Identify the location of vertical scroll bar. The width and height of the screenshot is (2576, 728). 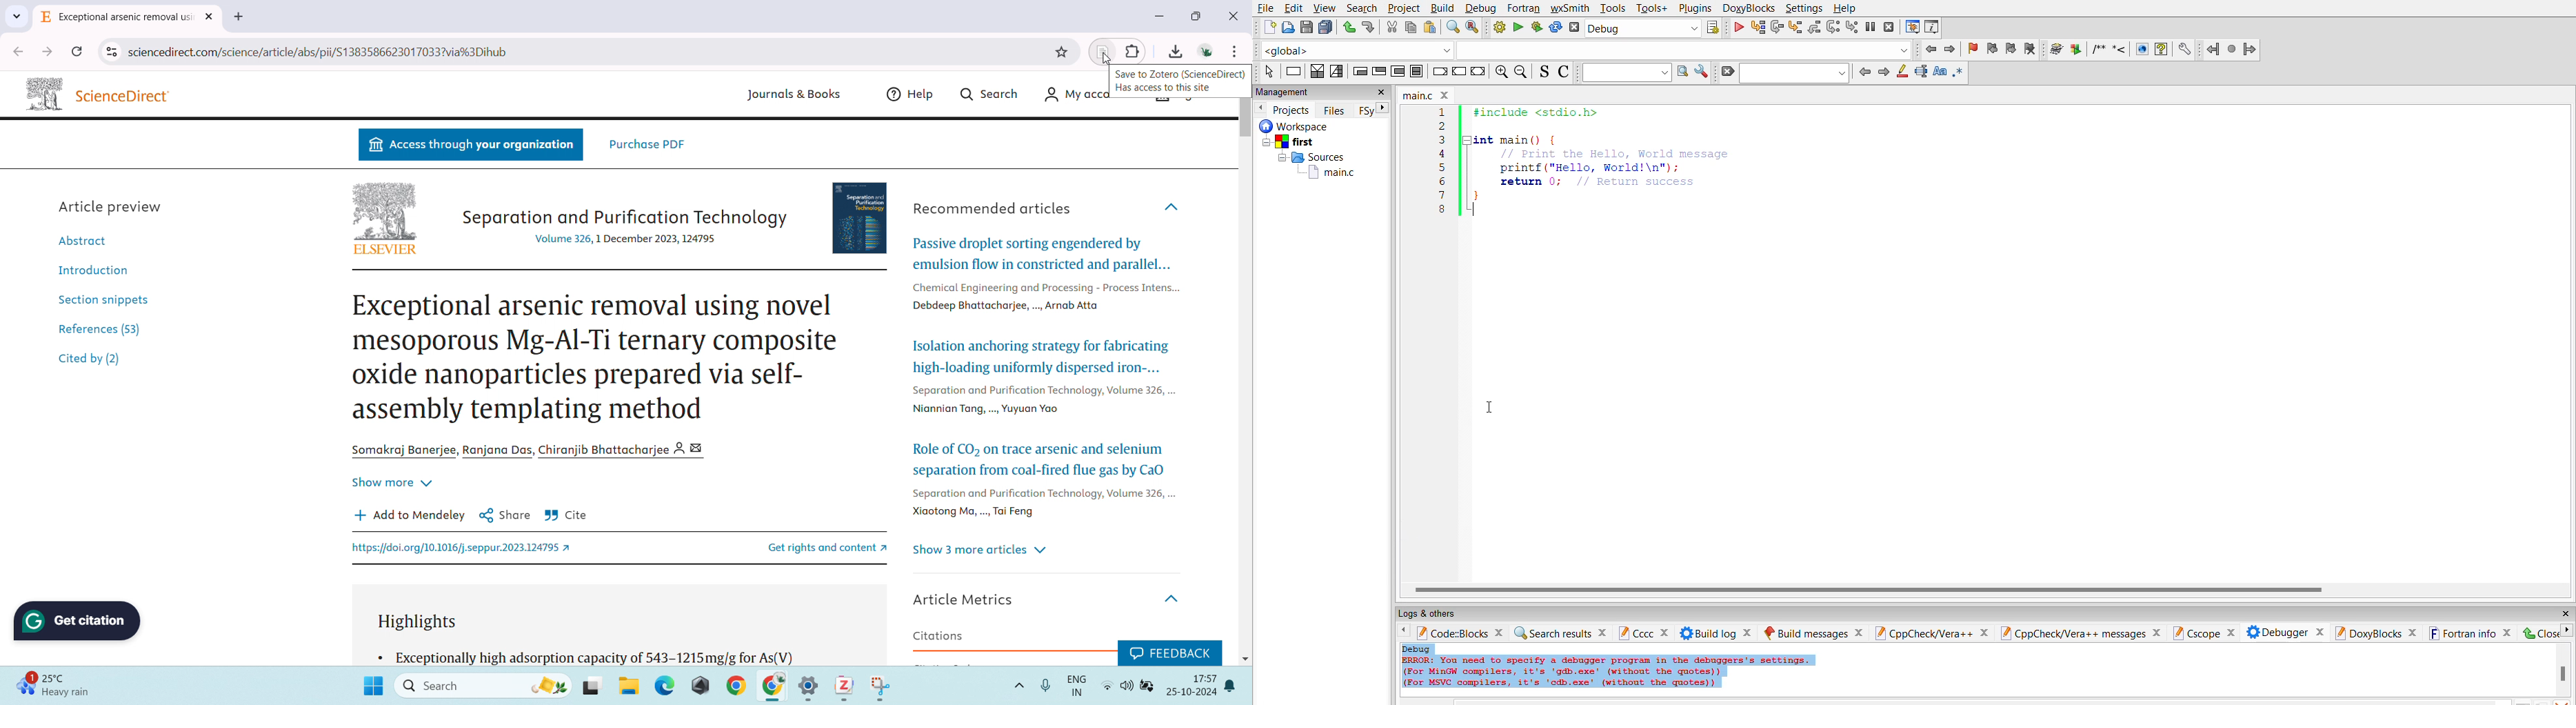
(2566, 671).